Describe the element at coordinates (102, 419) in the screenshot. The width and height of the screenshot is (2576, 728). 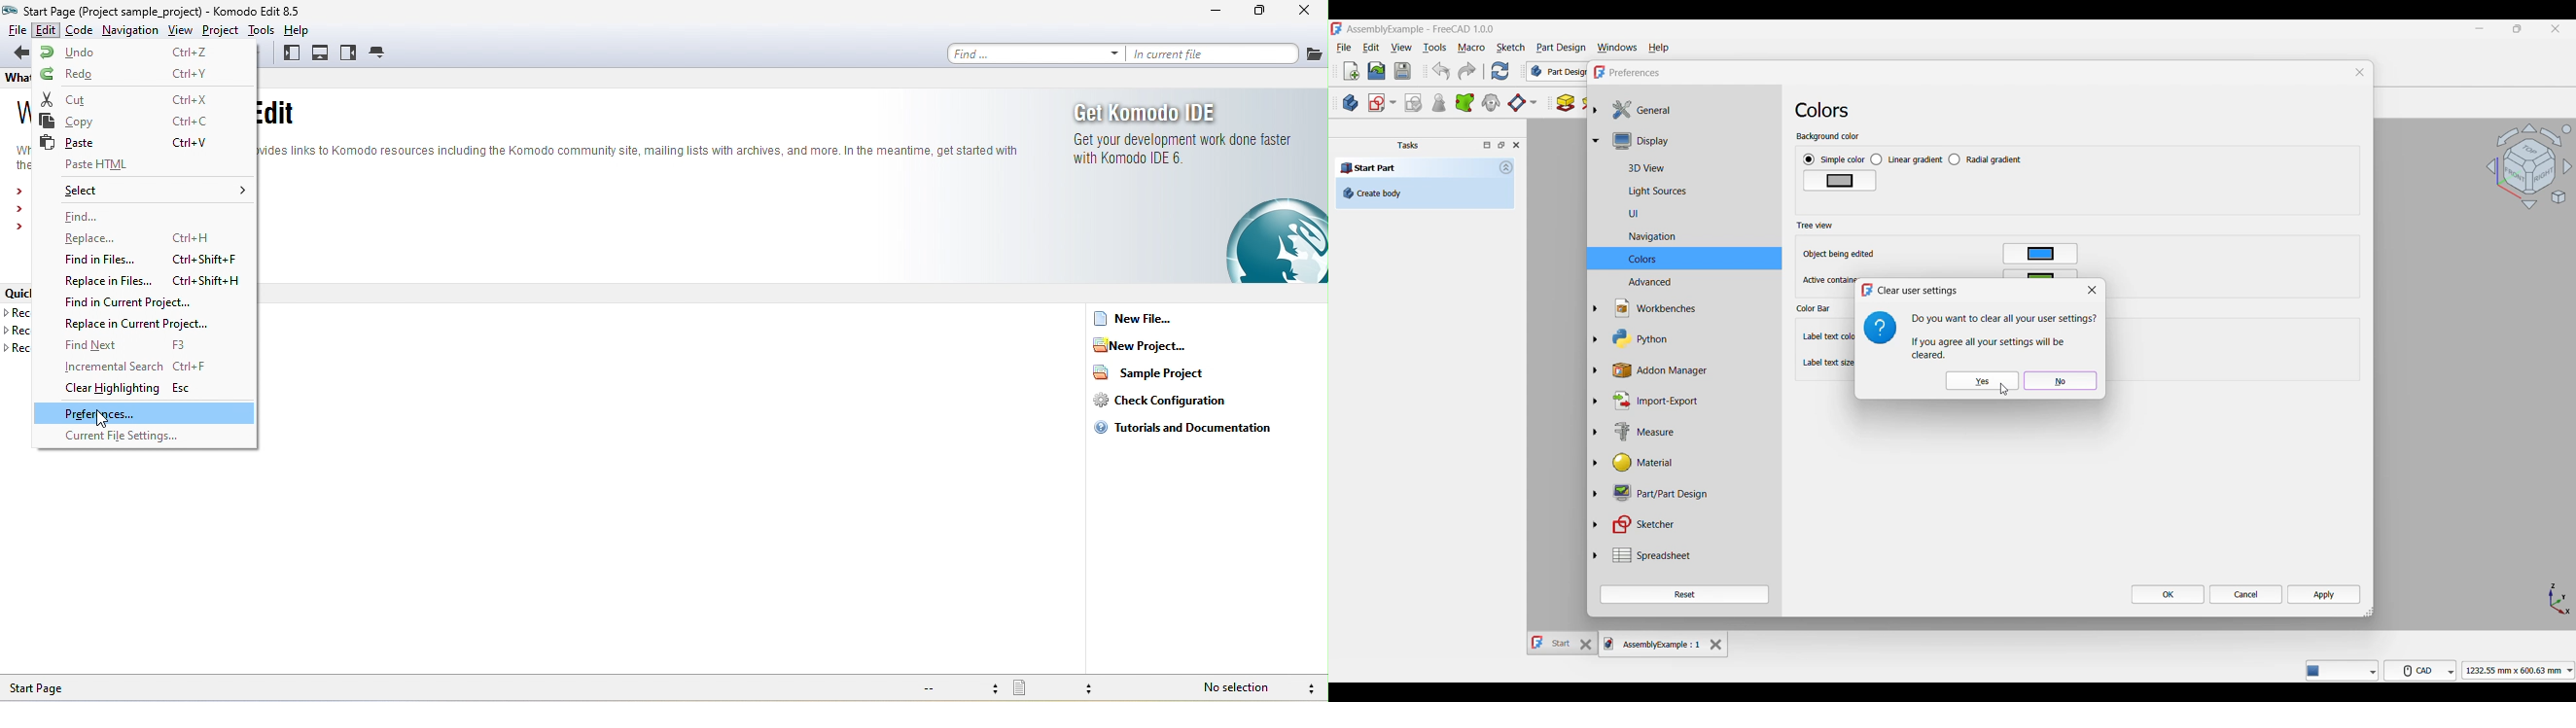
I see `cursor movement` at that location.